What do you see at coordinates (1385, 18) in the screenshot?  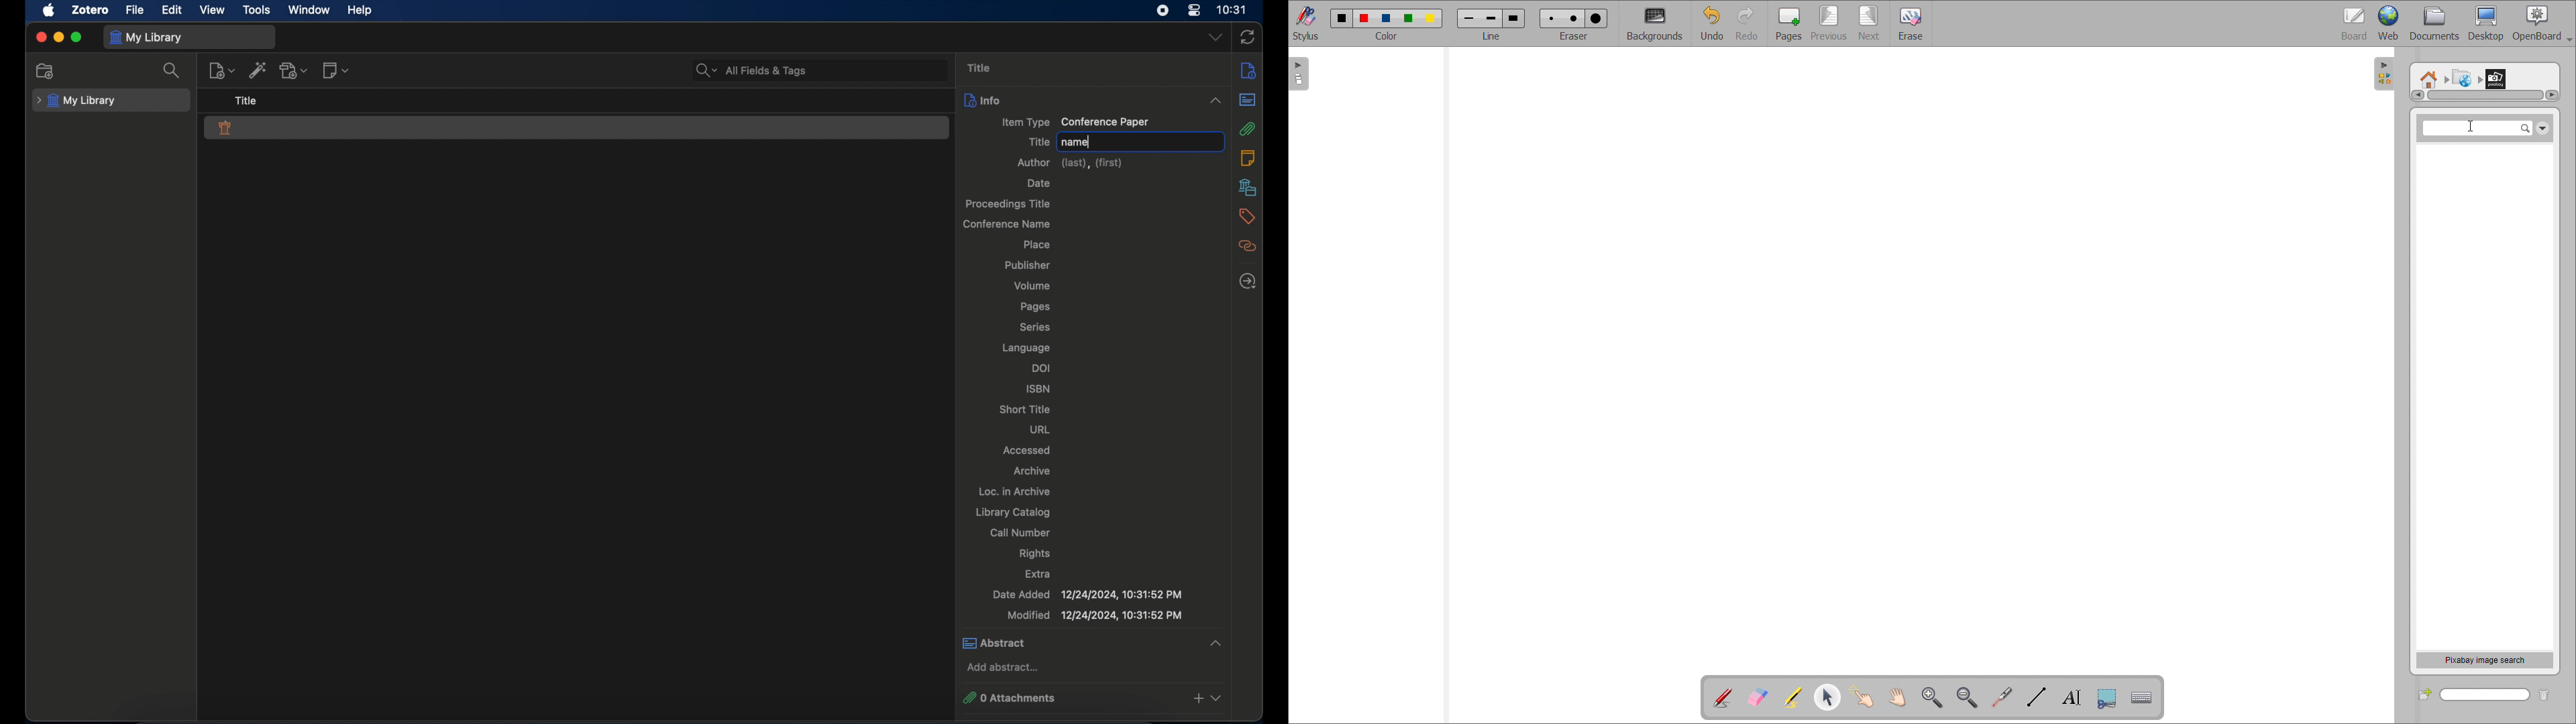 I see `Color 3` at bounding box center [1385, 18].